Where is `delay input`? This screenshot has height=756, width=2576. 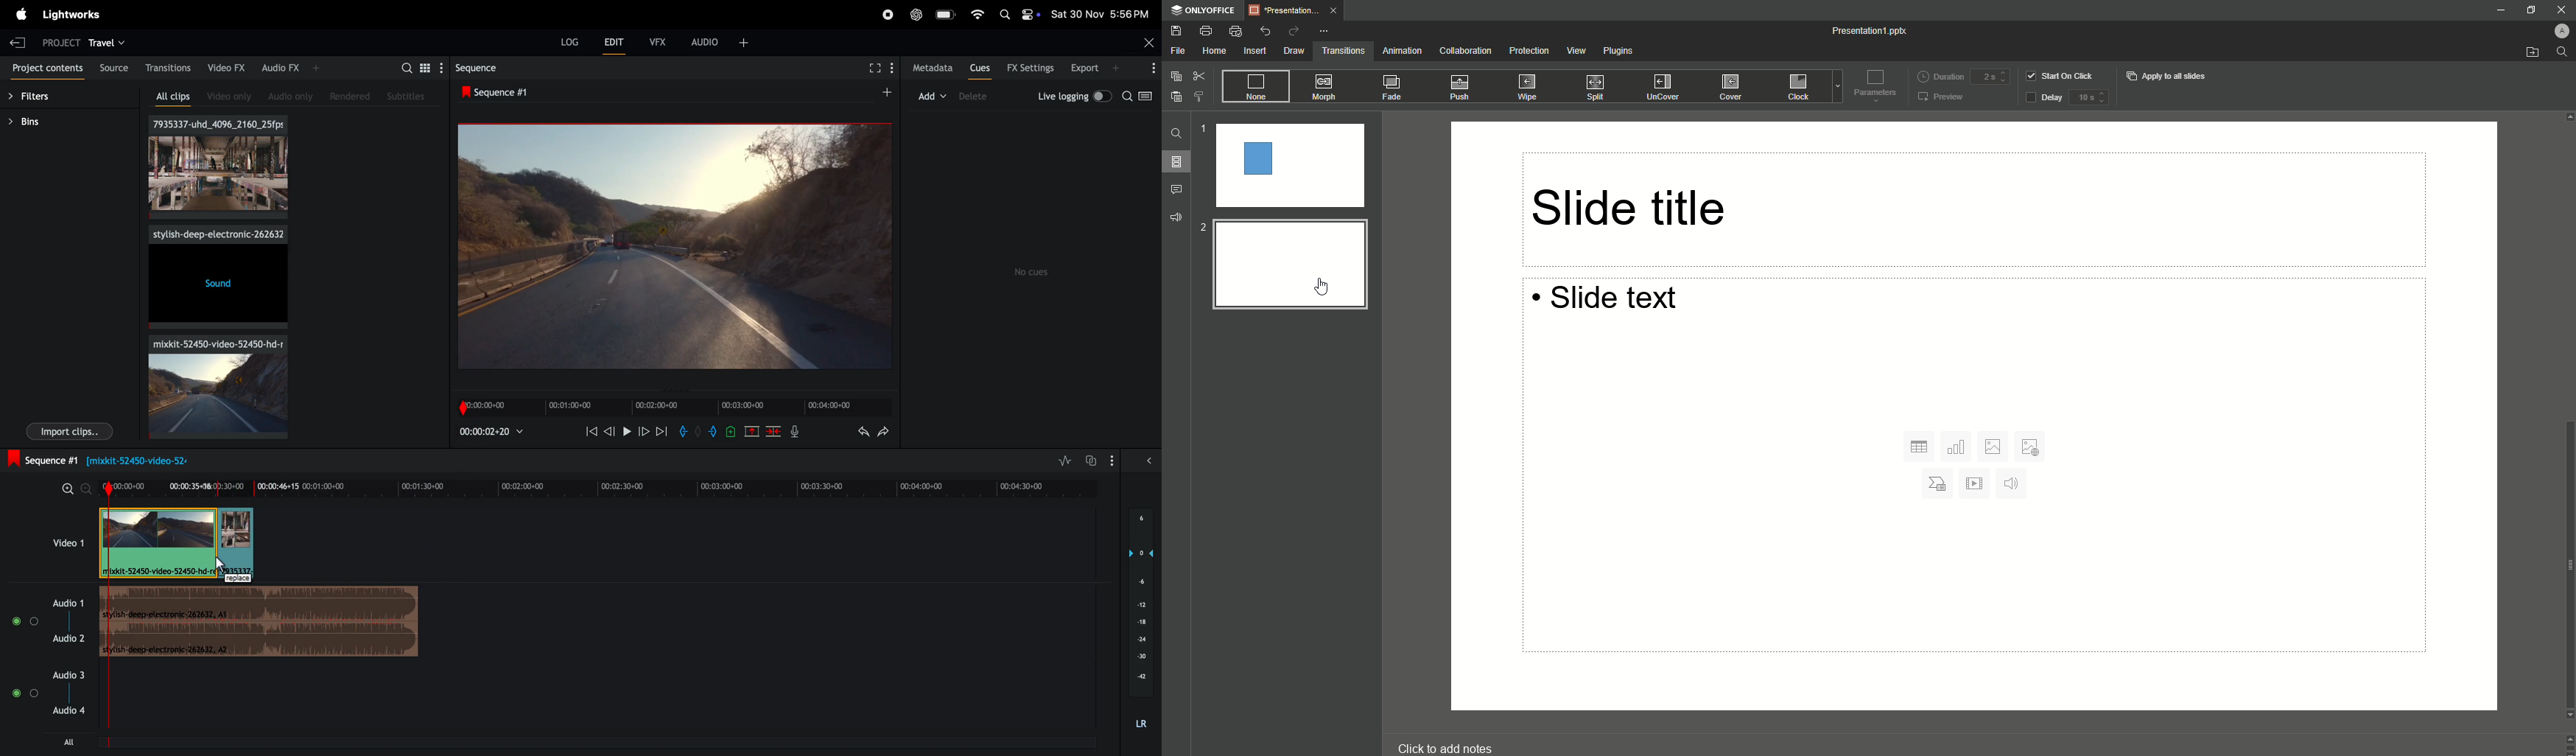
delay input is located at coordinates (2096, 99).